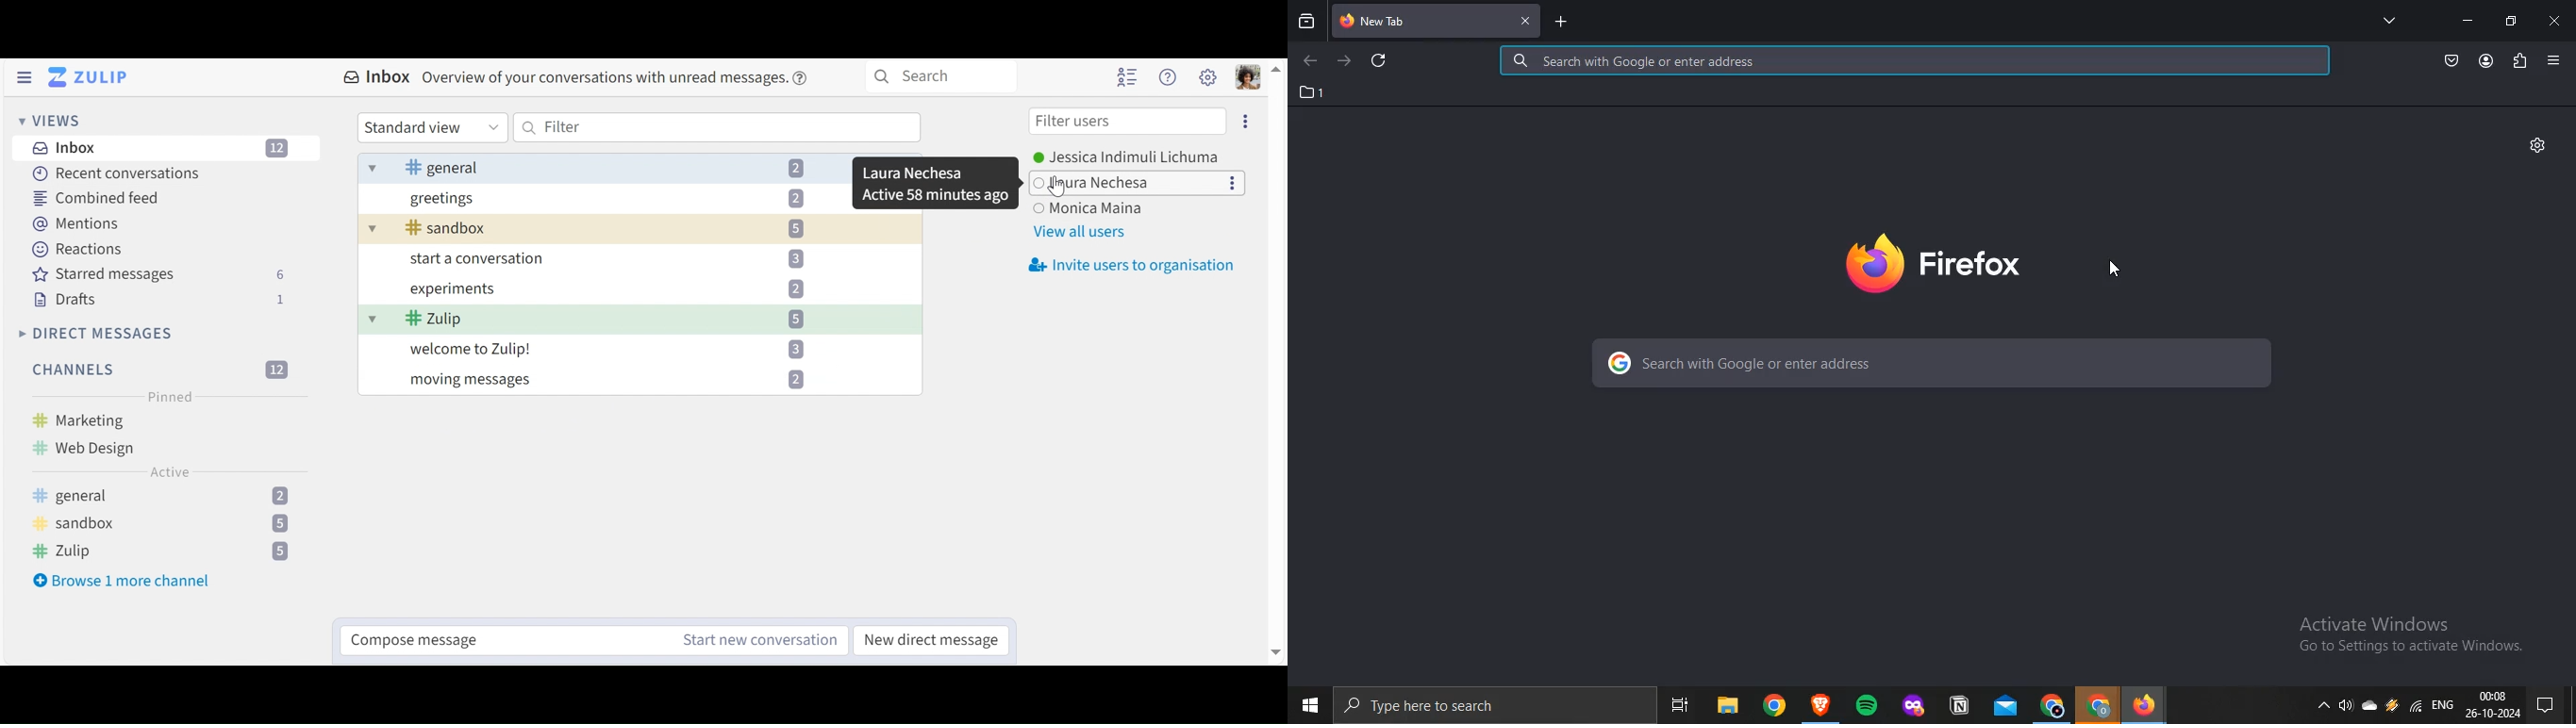  What do you see at coordinates (2512, 22) in the screenshot?
I see `restore window` at bounding box center [2512, 22].